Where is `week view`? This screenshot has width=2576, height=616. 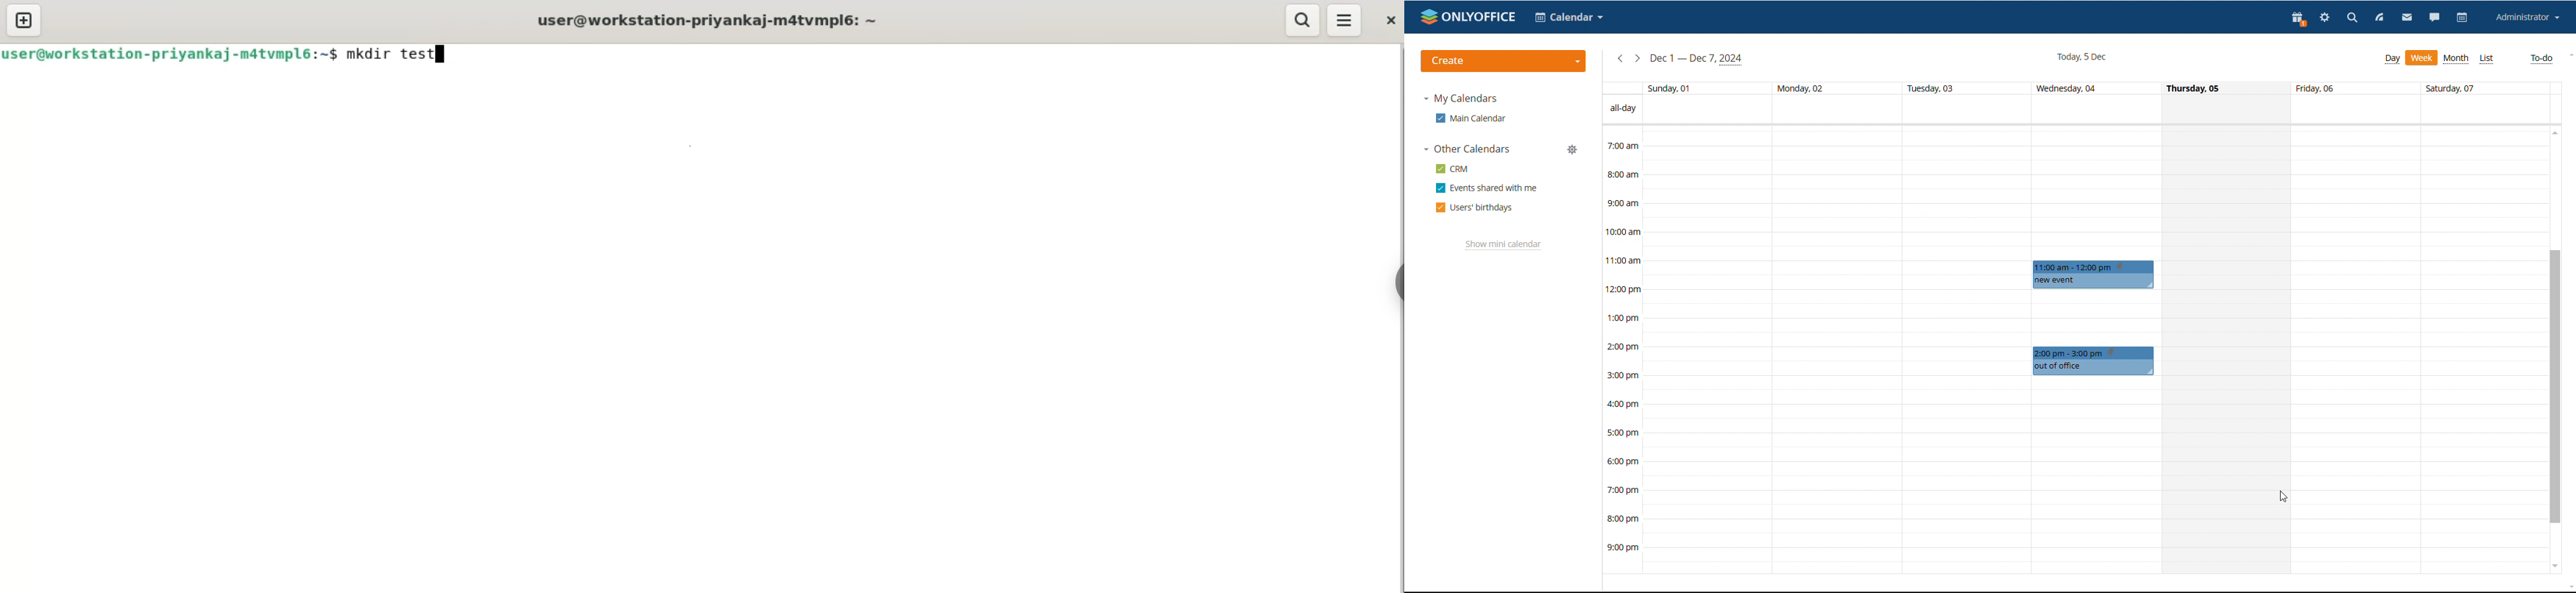
week view is located at coordinates (2422, 58).